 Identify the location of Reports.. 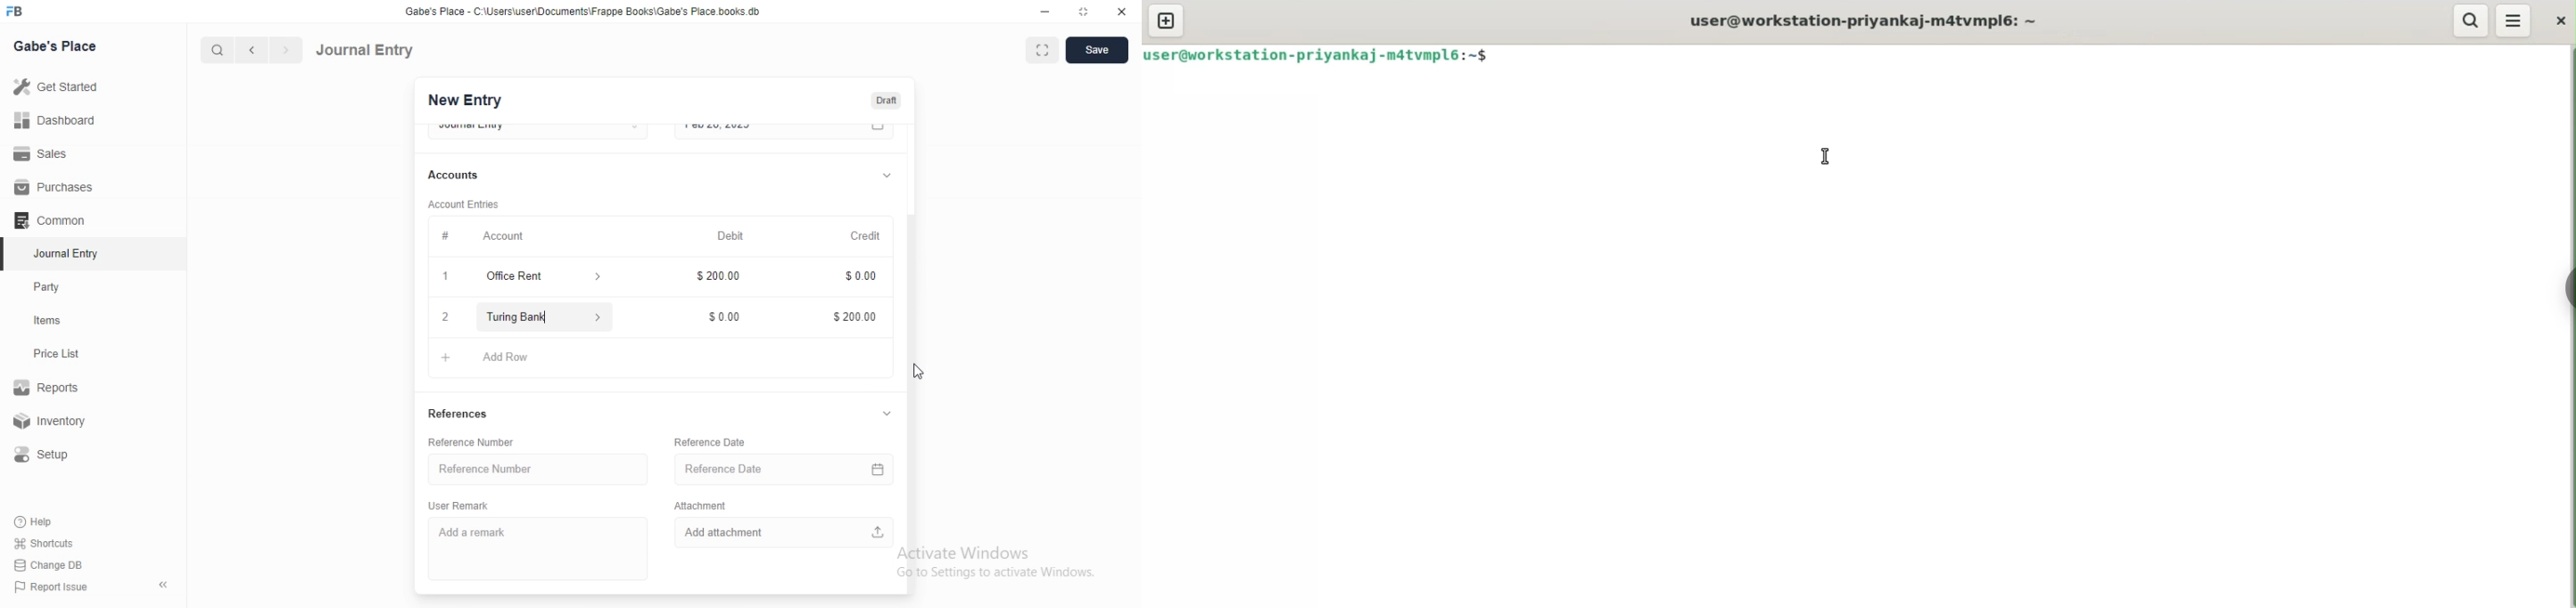
(49, 390).